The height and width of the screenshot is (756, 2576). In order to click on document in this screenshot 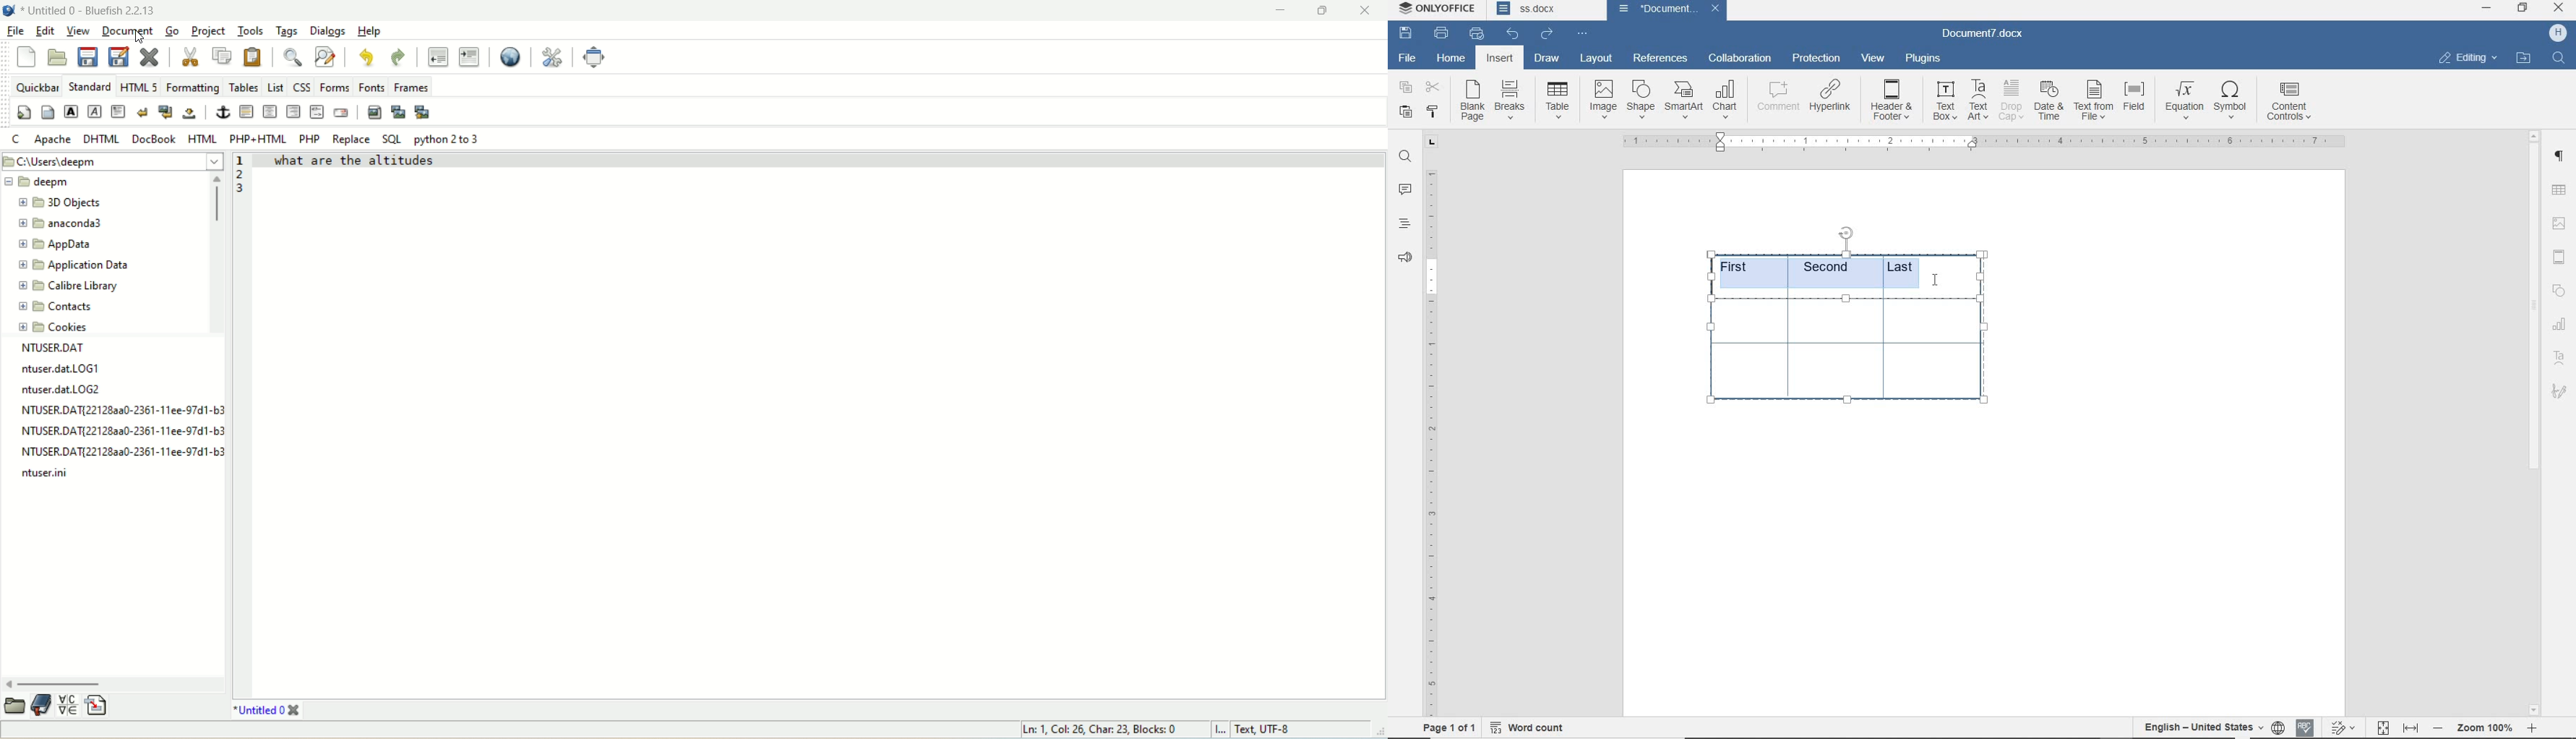, I will do `click(126, 30)`.